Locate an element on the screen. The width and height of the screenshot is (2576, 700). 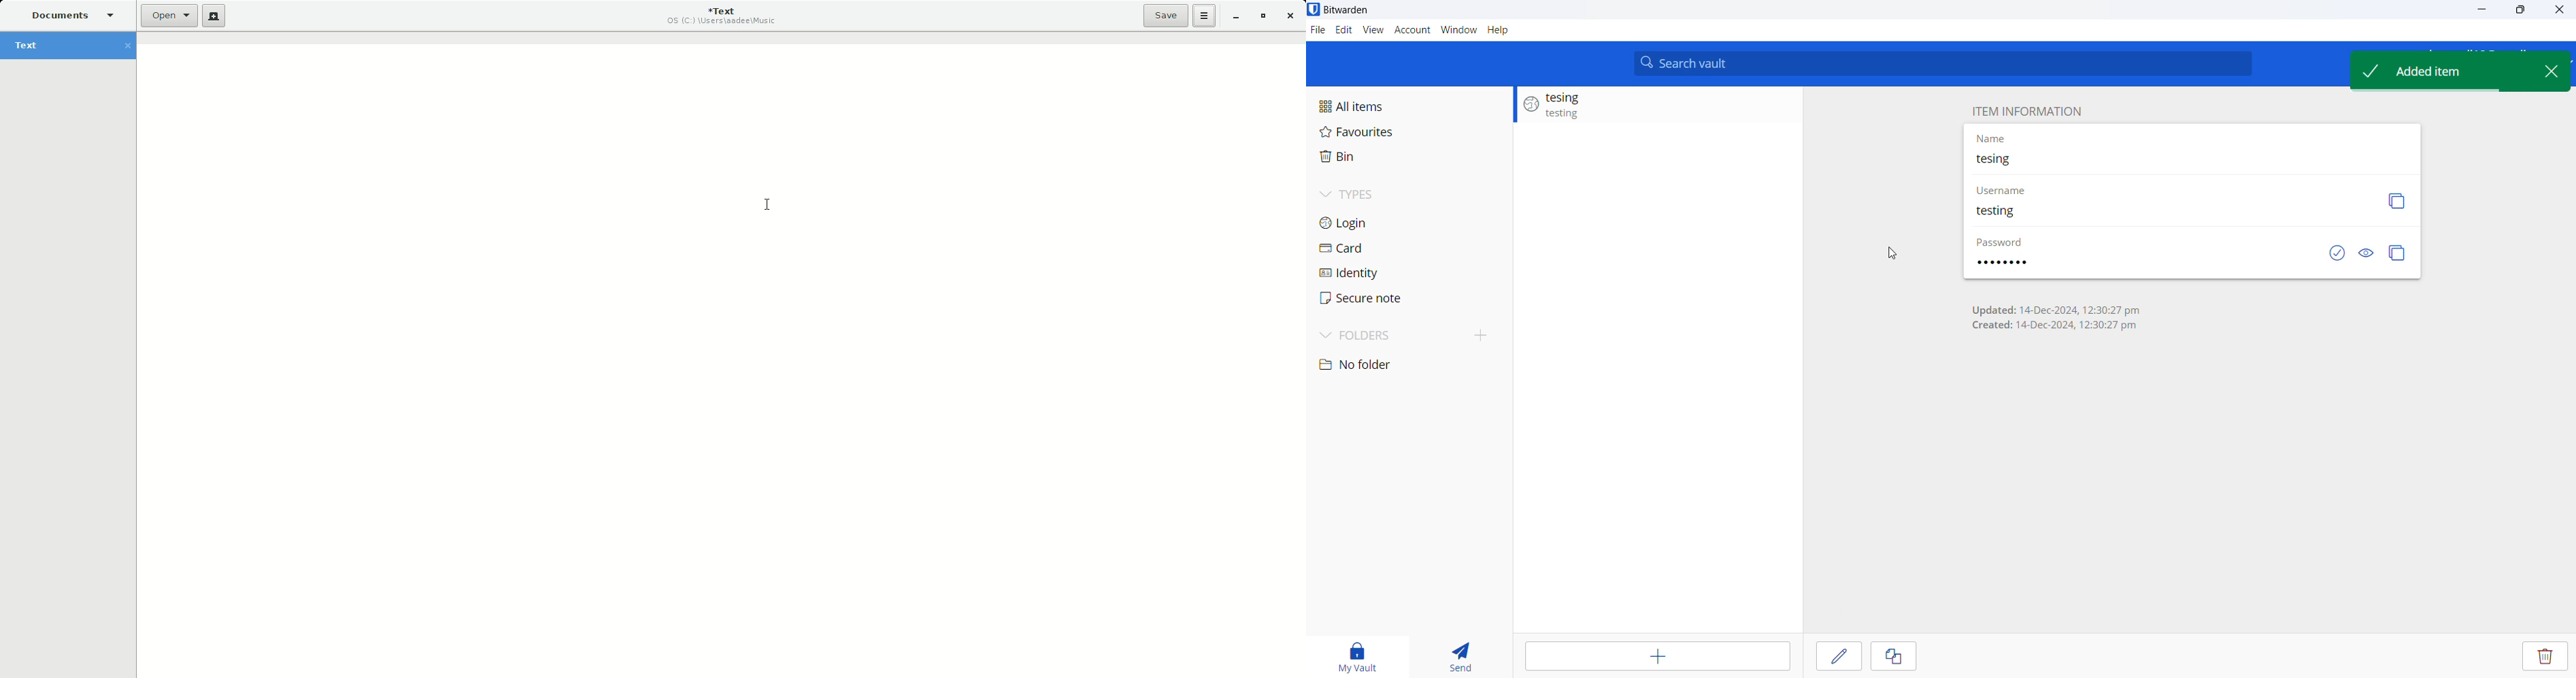
add folder button is located at coordinates (1482, 334).